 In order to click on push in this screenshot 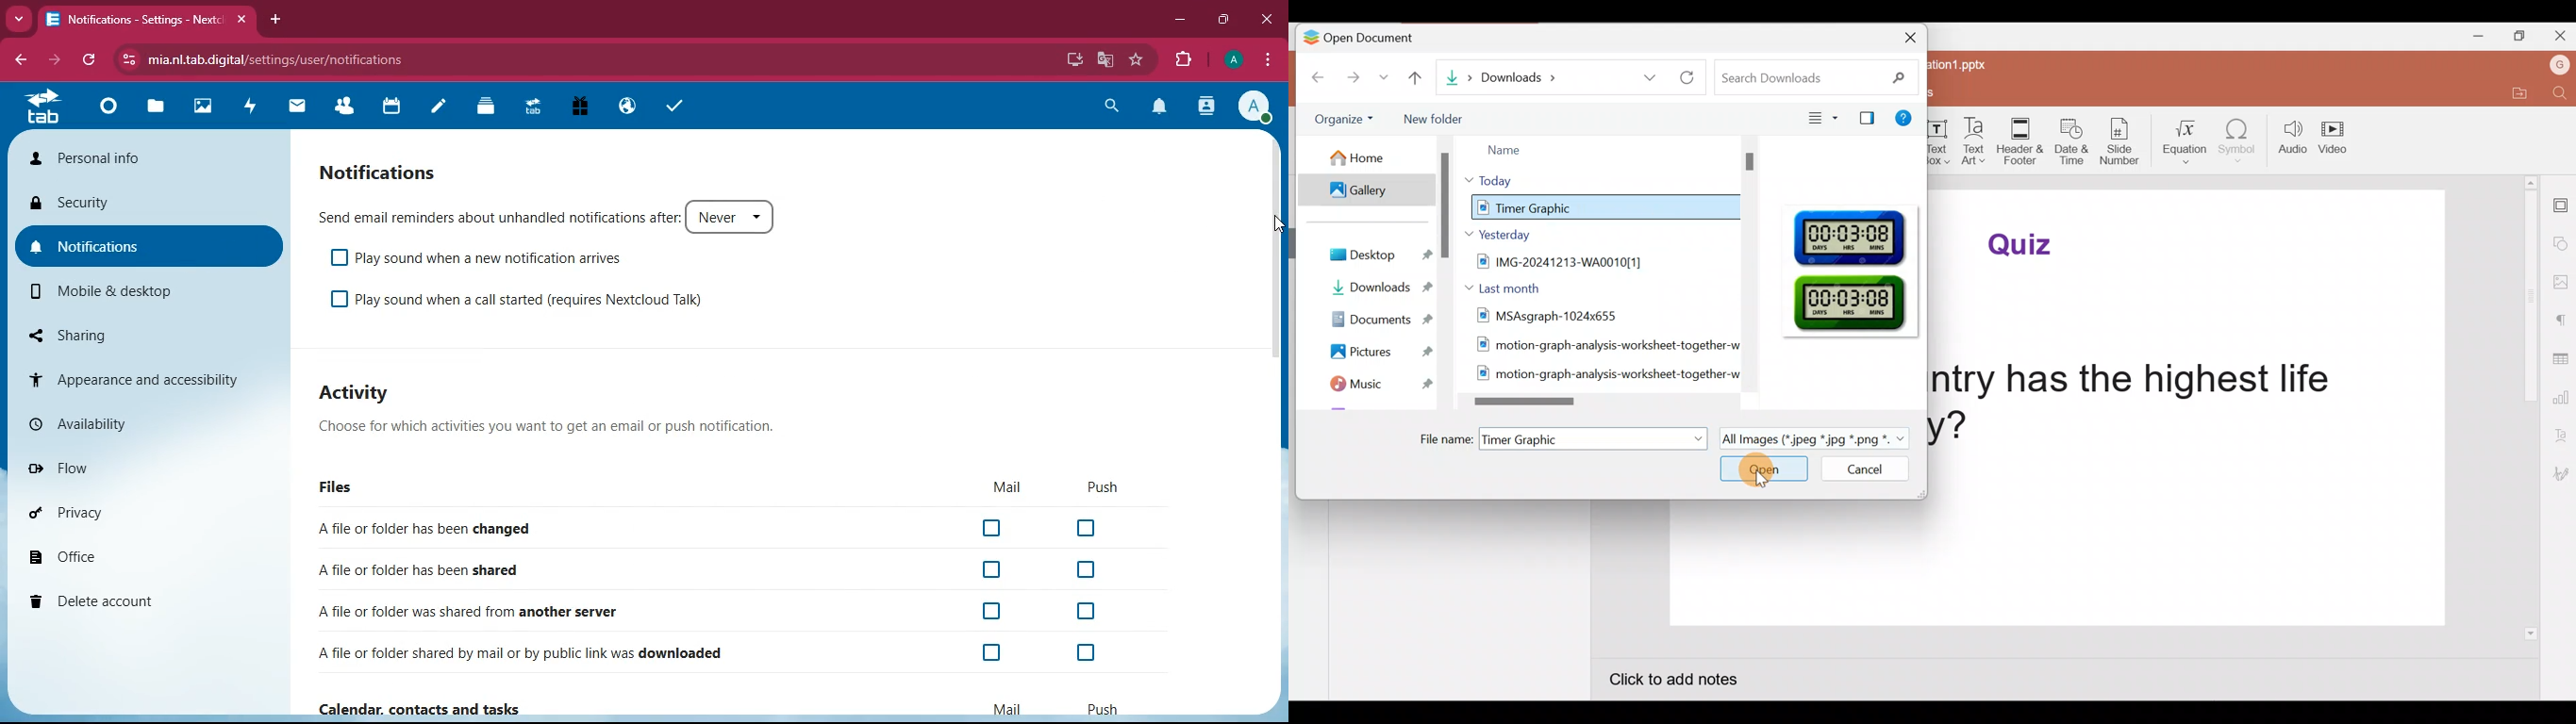, I will do `click(1105, 487)`.